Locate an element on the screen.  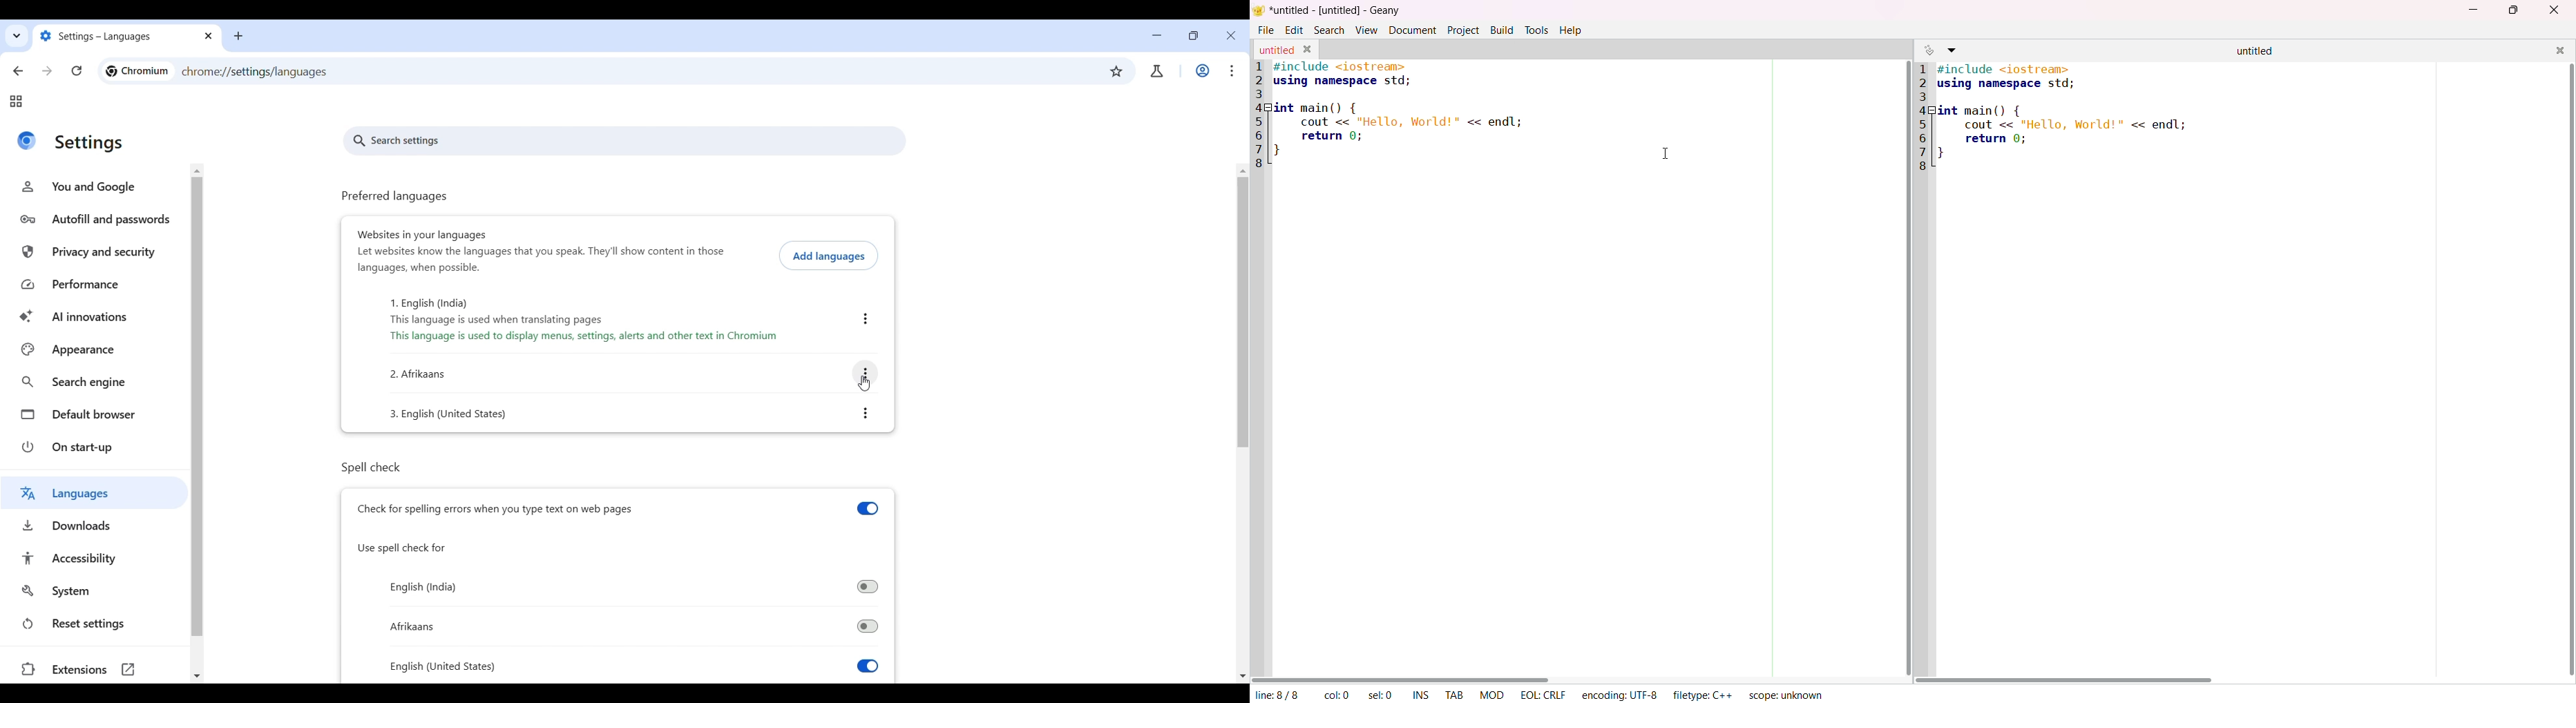
Go forward is located at coordinates (46, 71).